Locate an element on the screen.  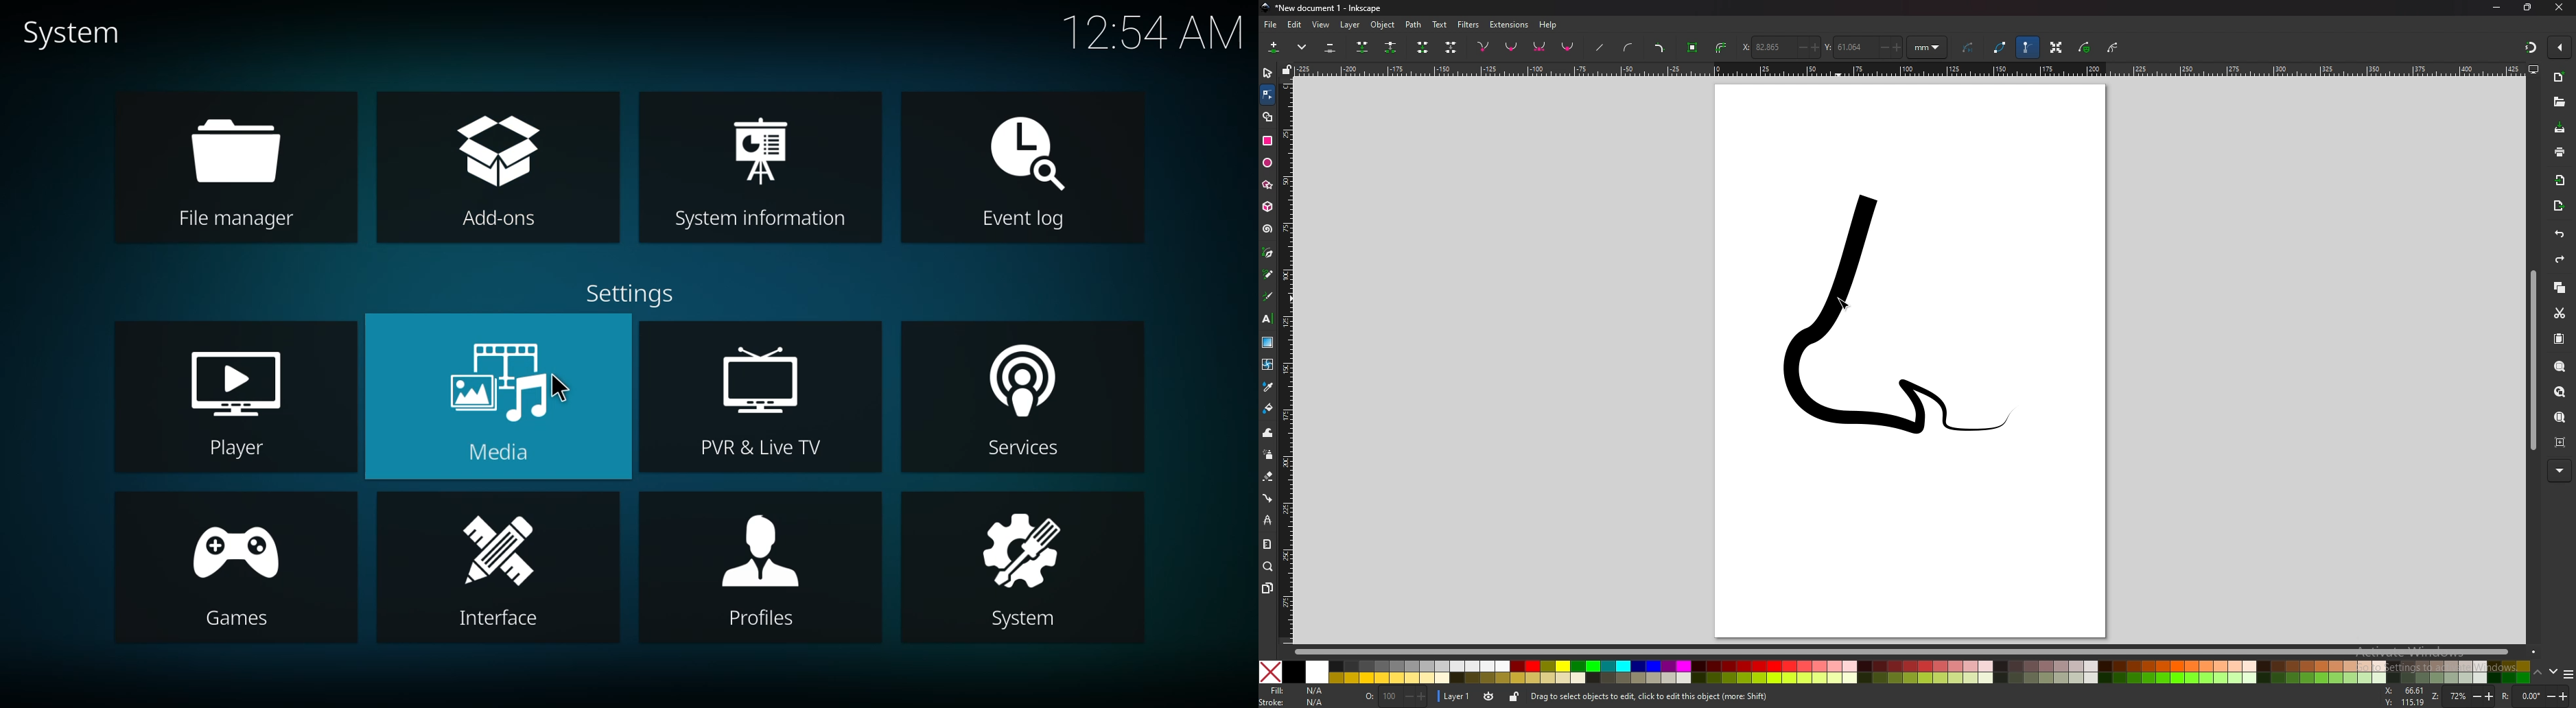
show bezier handle is located at coordinates (2027, 47).